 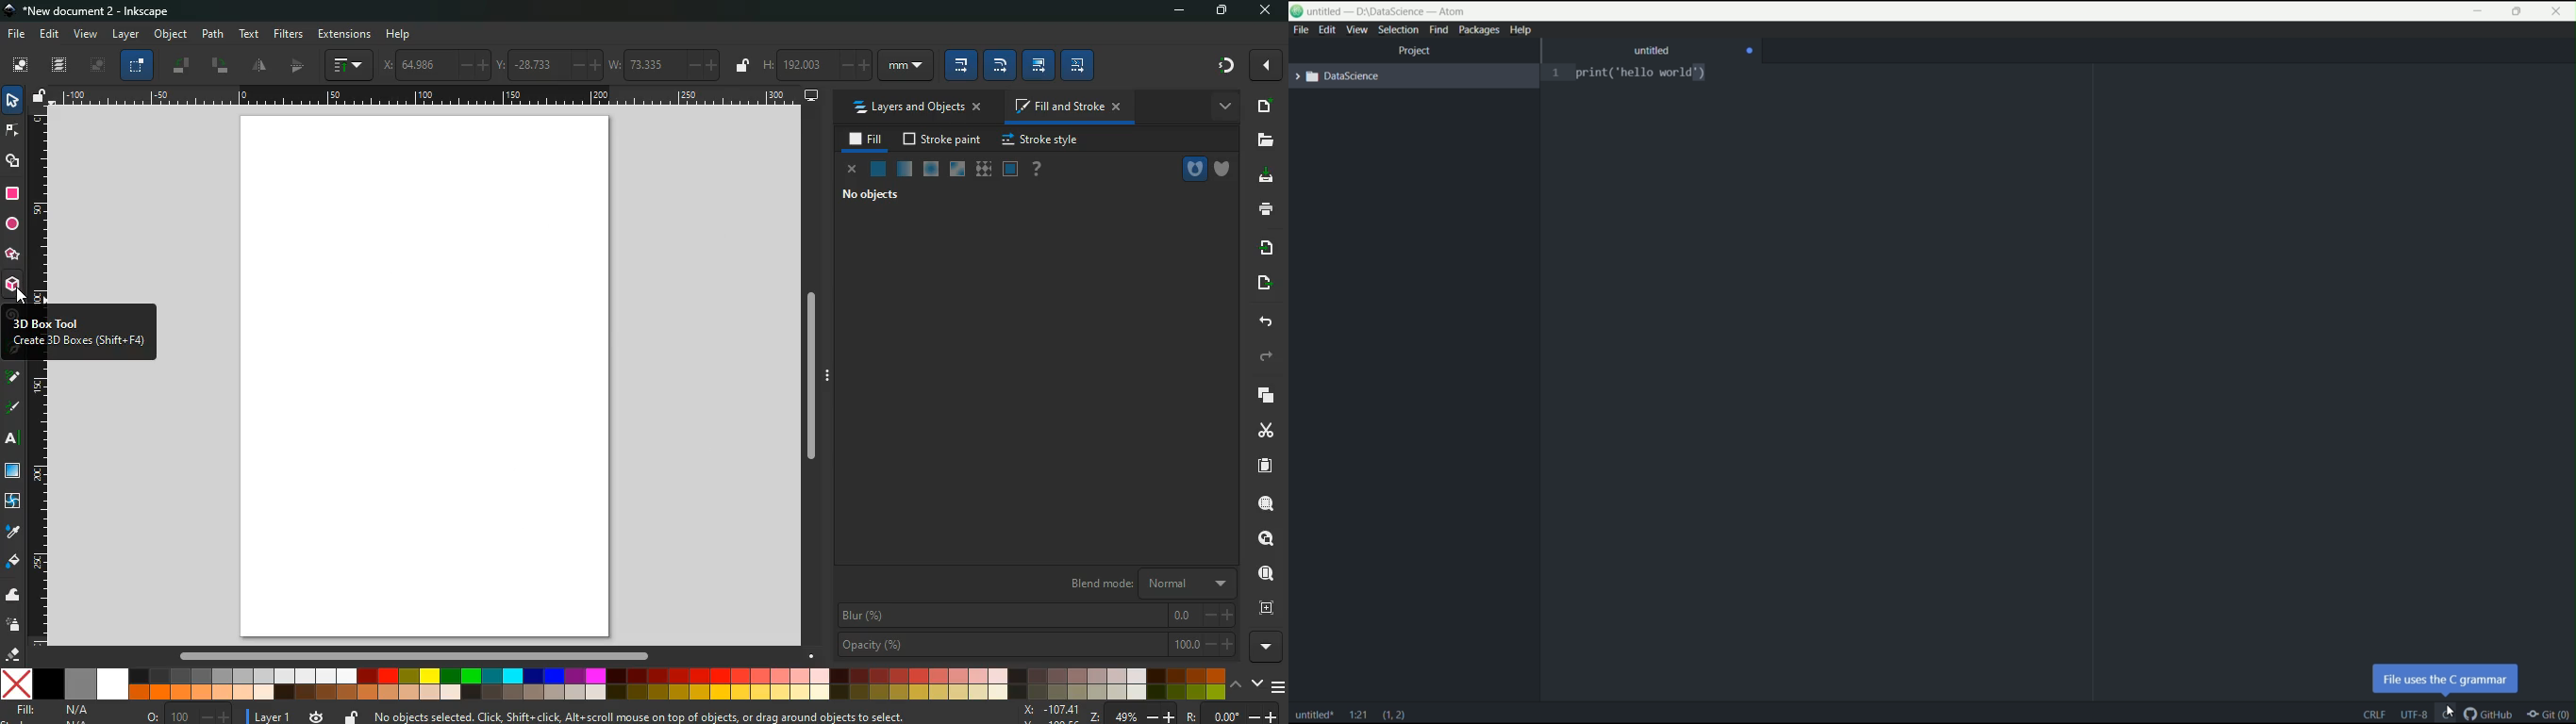 What do you see at coordinates (1264, 11) in the screenshot?
I see `close` at bounding box center [1264, 11].